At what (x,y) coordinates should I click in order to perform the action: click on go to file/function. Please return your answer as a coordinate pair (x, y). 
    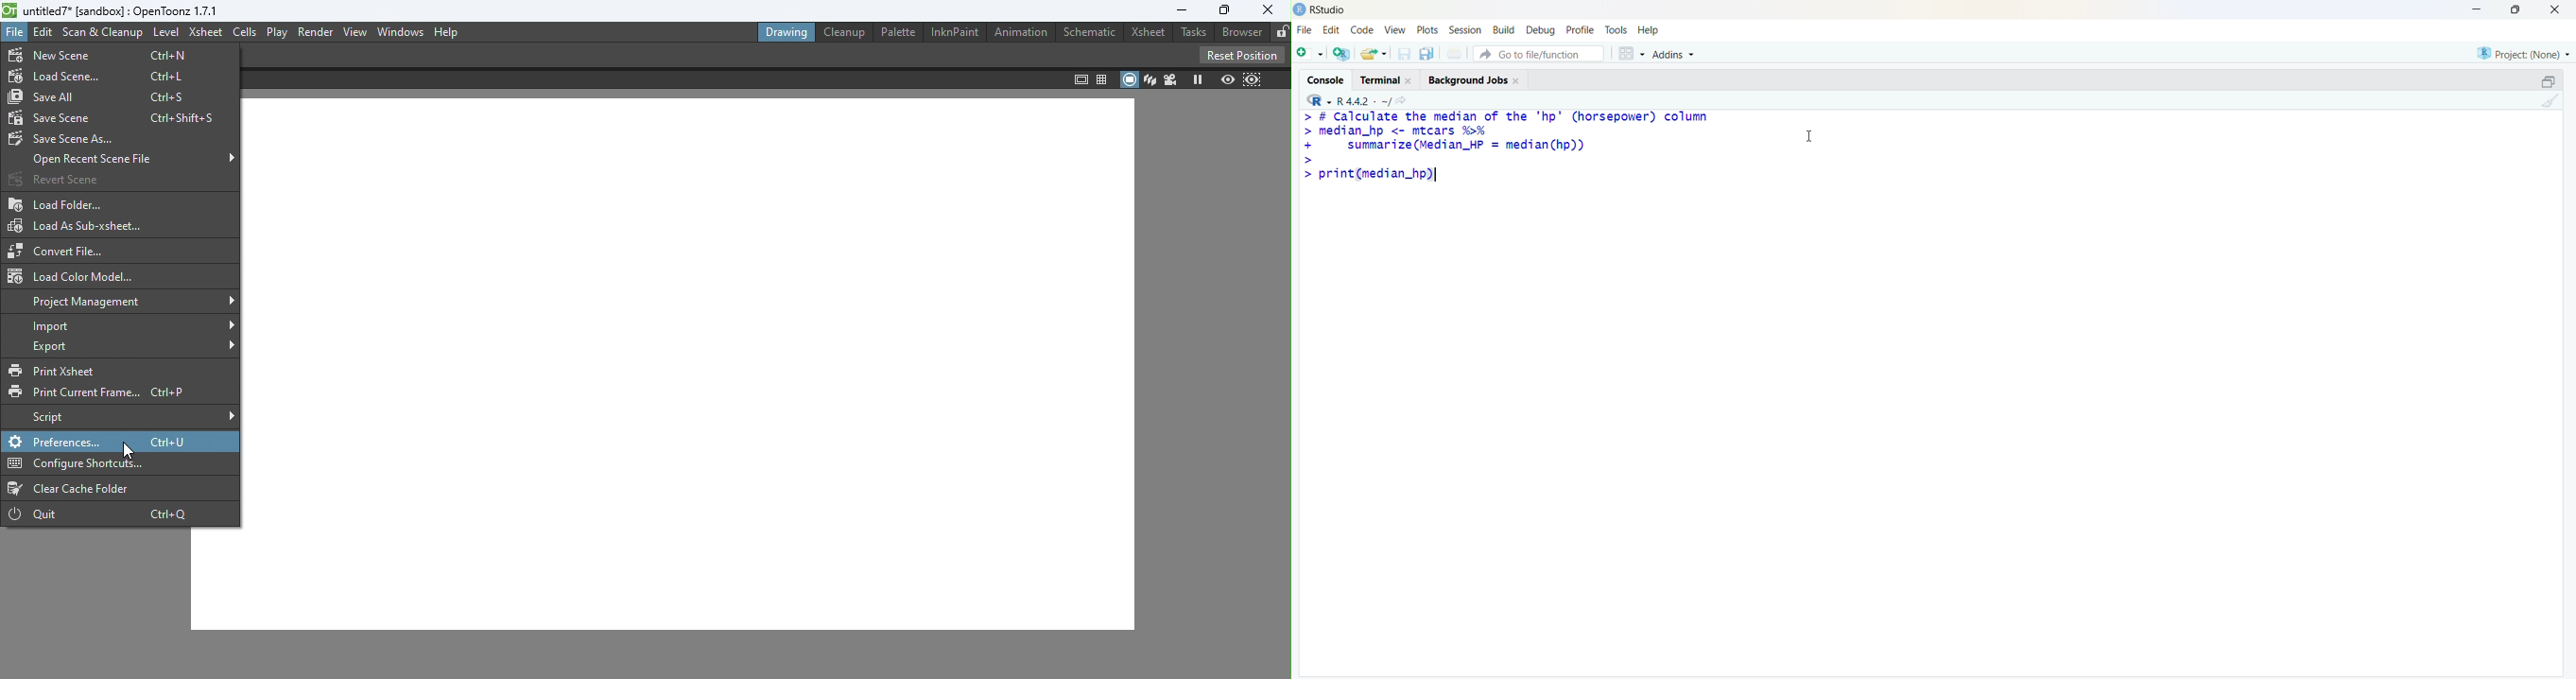
    Looking at the image, I should click on (1540, 54).